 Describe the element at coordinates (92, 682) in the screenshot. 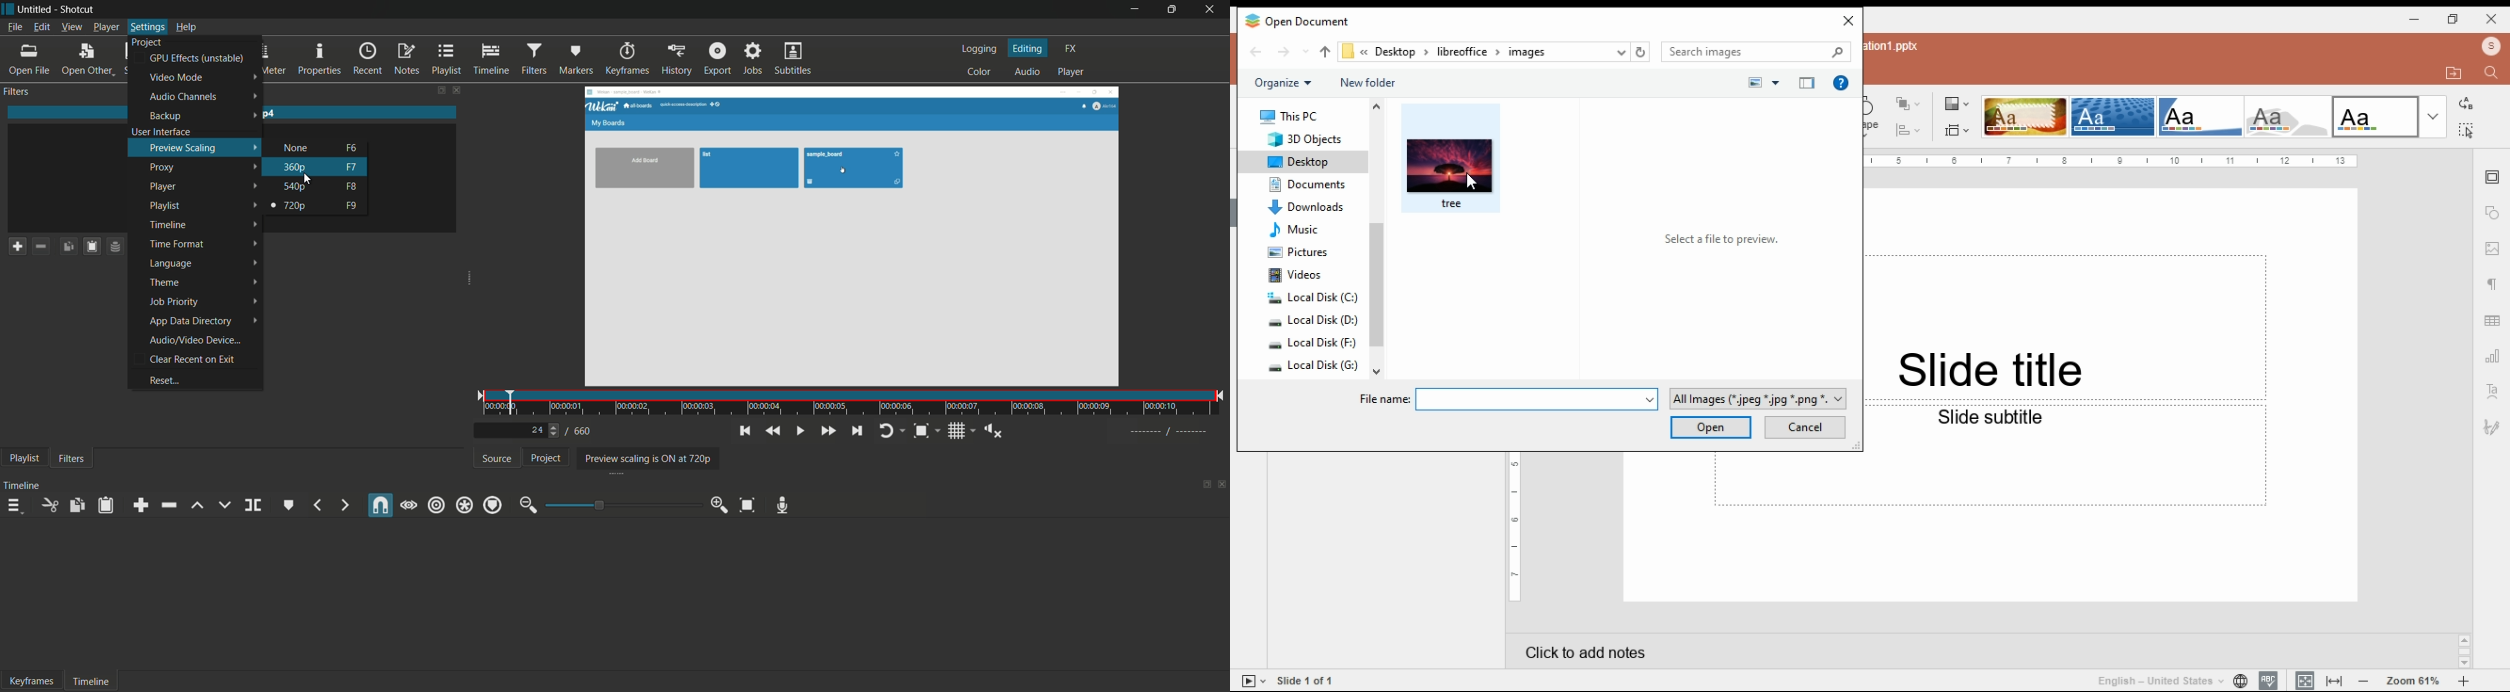

I see `timeline` at that location.